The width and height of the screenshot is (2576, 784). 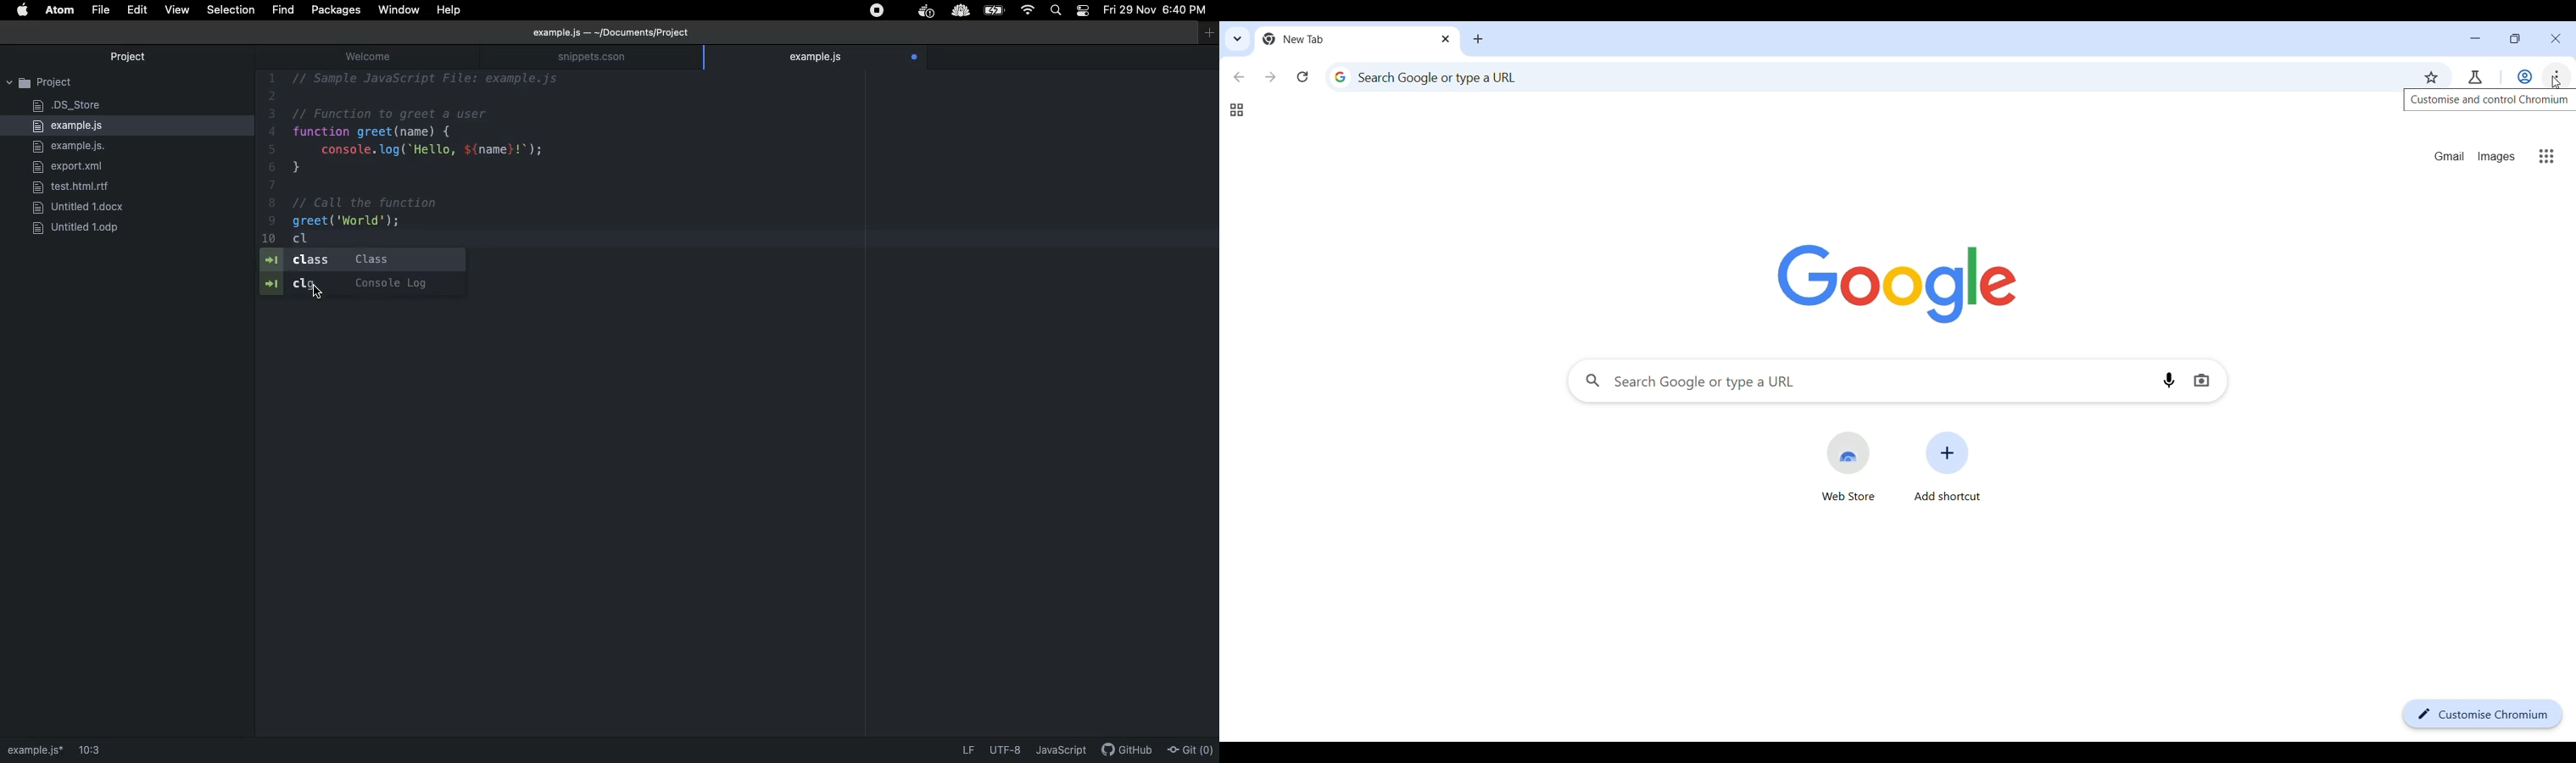 I want to click on welcome, so click(x=380, y=56).